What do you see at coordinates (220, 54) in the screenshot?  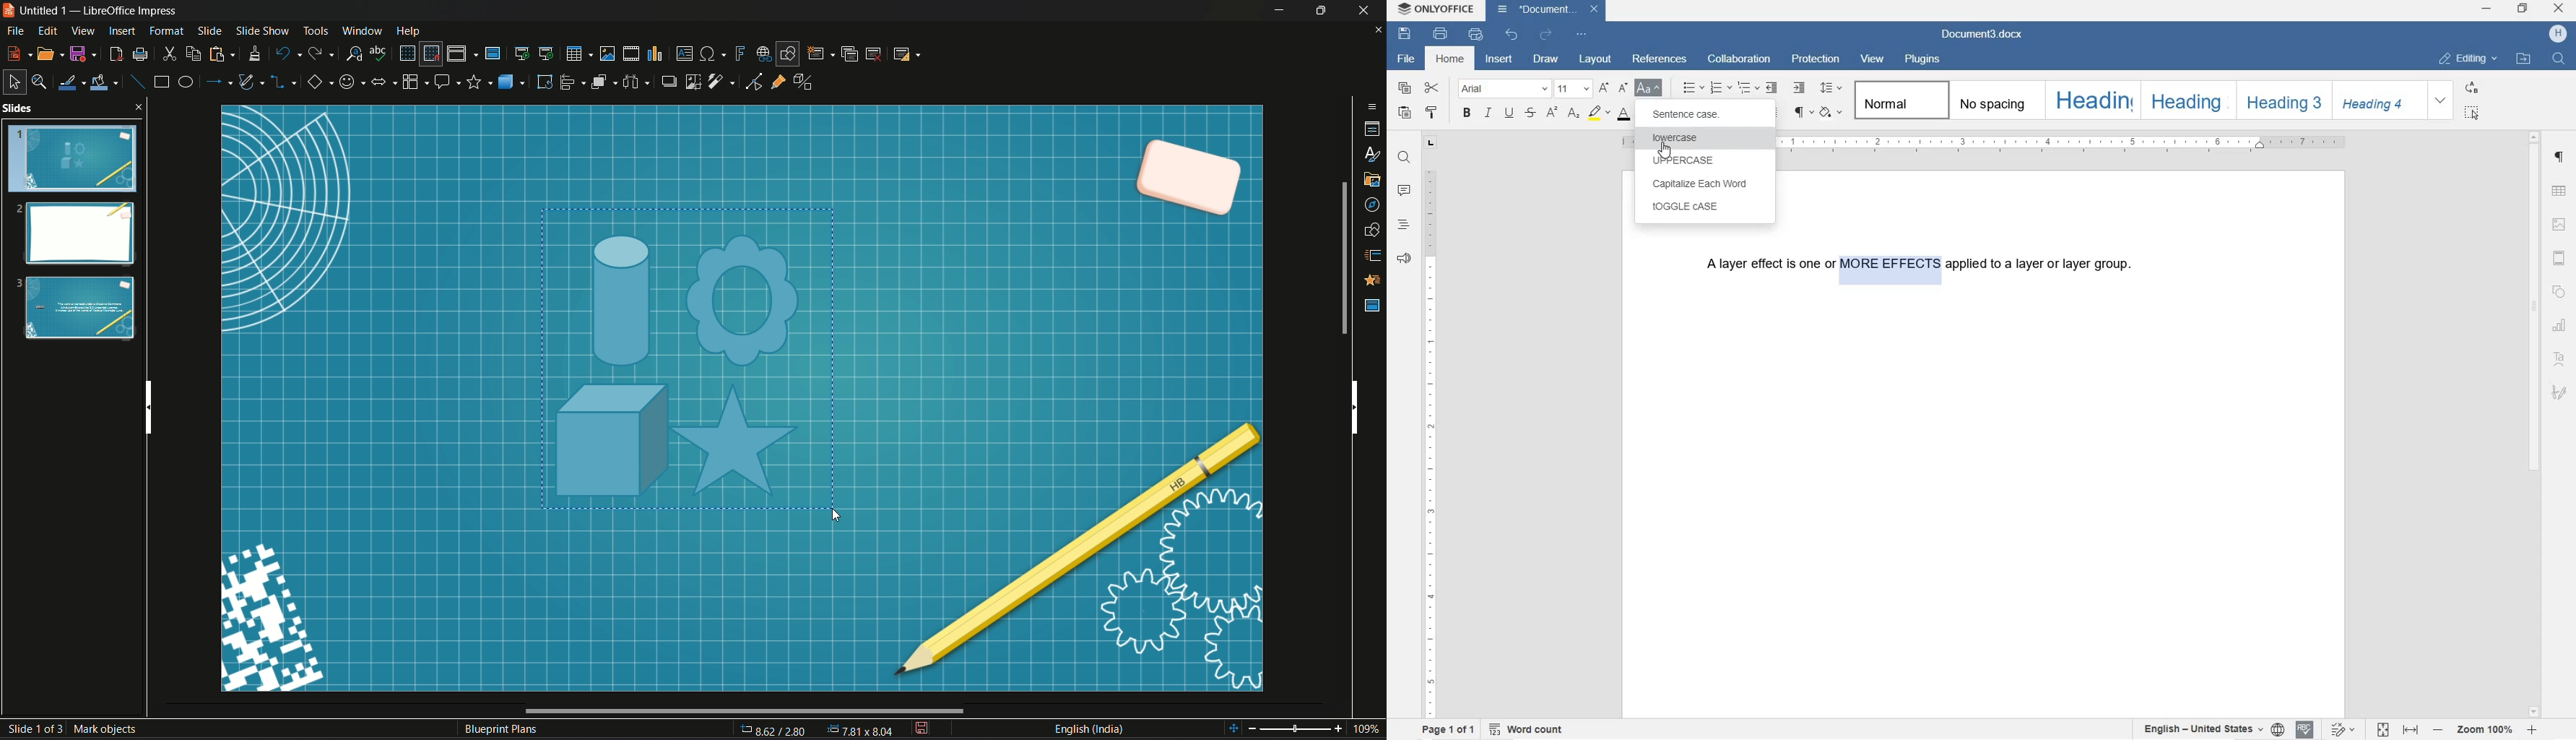 I see `paste` at bounding box center [220, 54].